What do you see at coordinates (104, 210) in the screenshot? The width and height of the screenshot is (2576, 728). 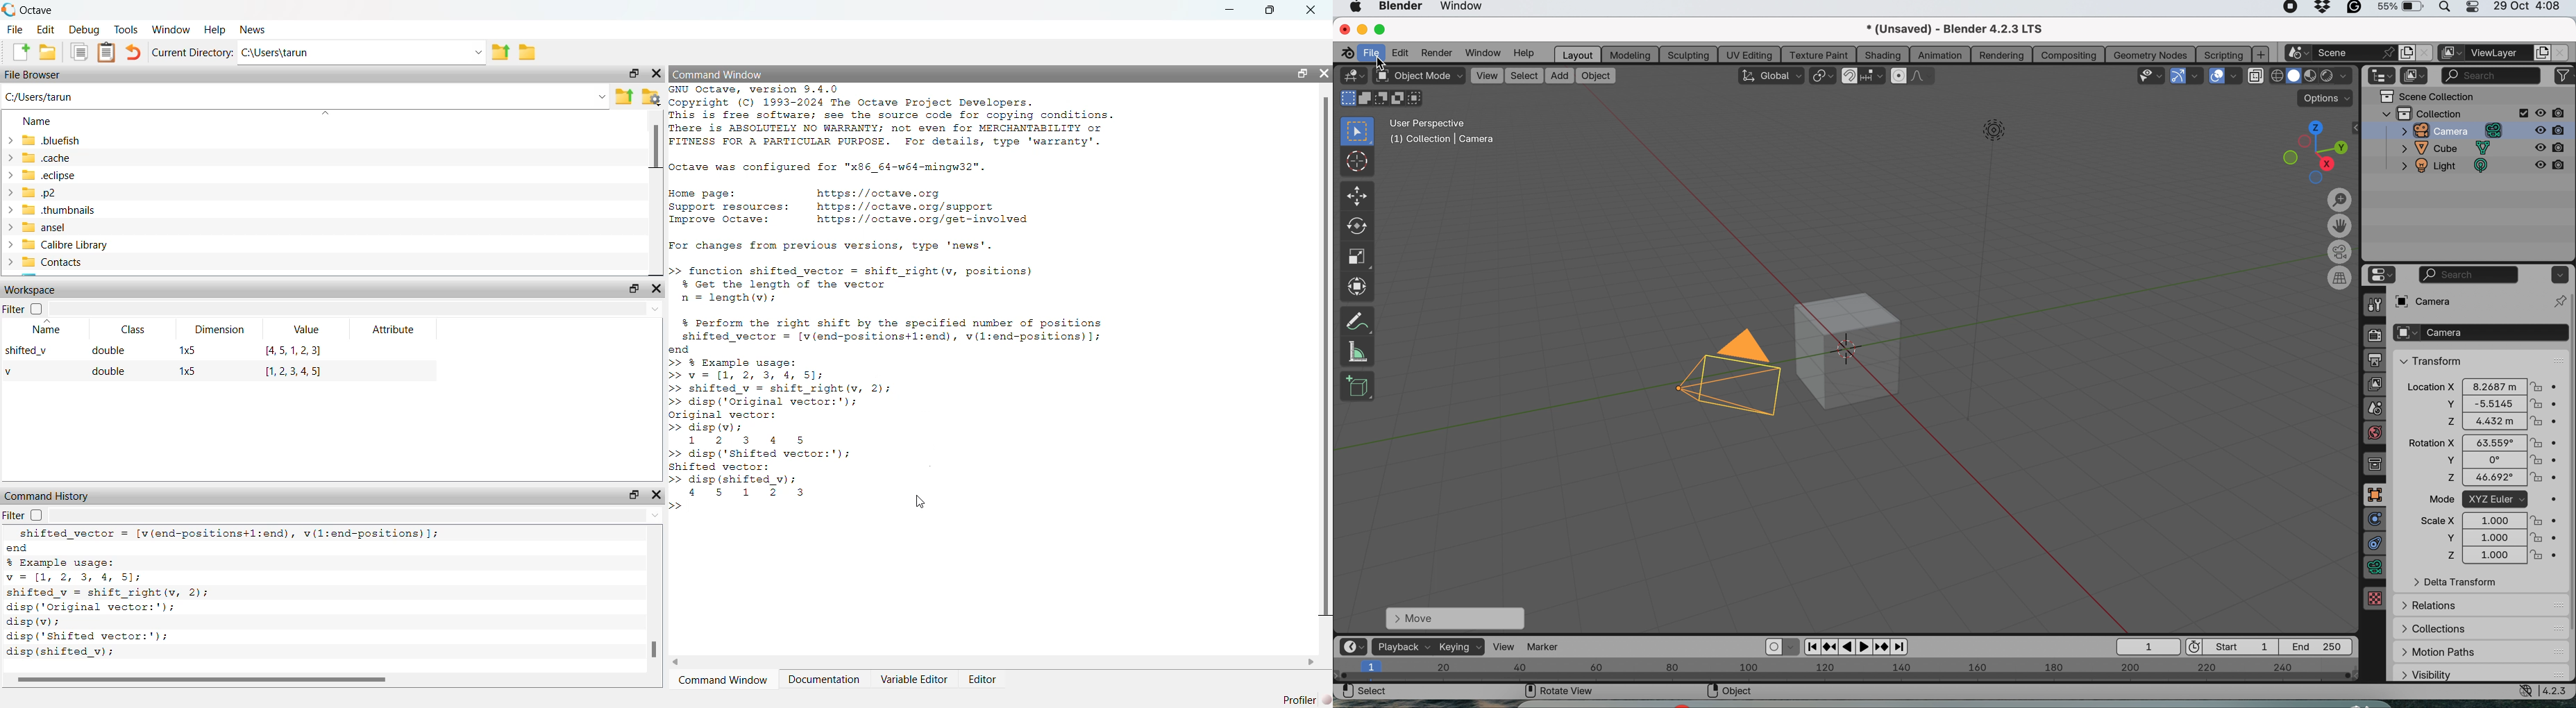 I see `.thumbnails` at bounding box center [104, 210].